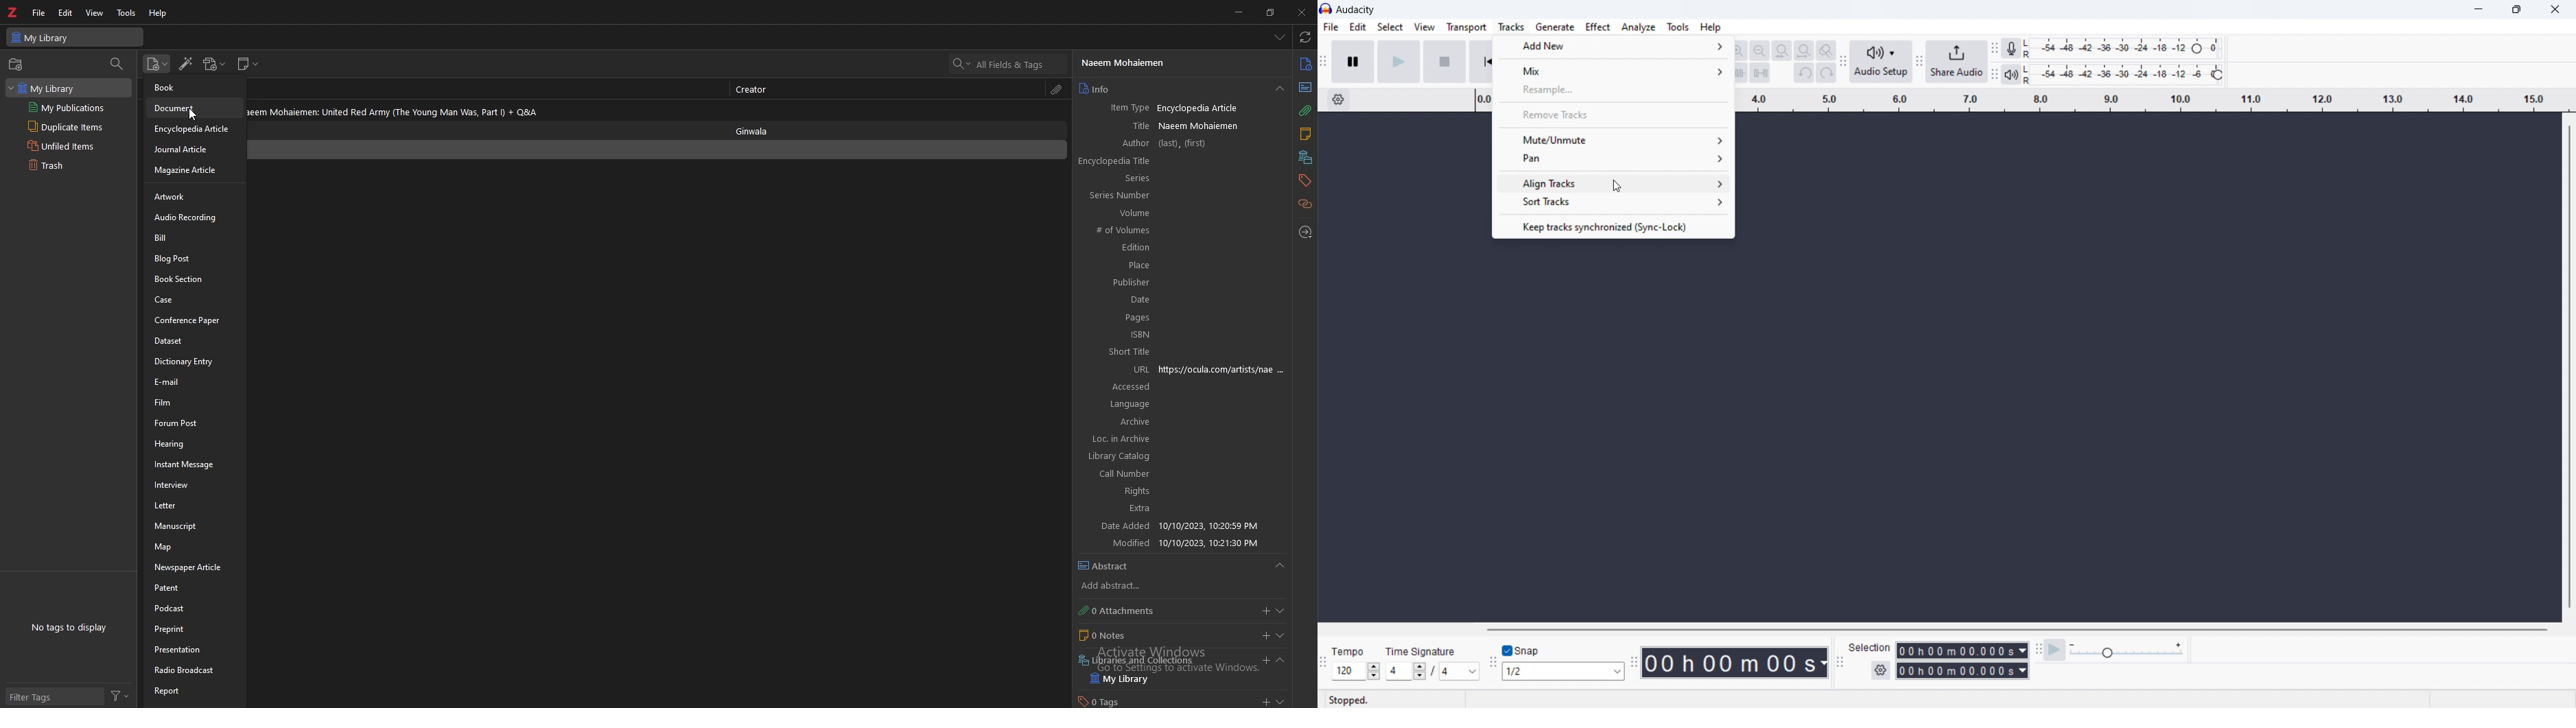 The image size is (2576, 728). Describe the element at coordinates (195, 402) in the screenshot. I see `film` at that location.